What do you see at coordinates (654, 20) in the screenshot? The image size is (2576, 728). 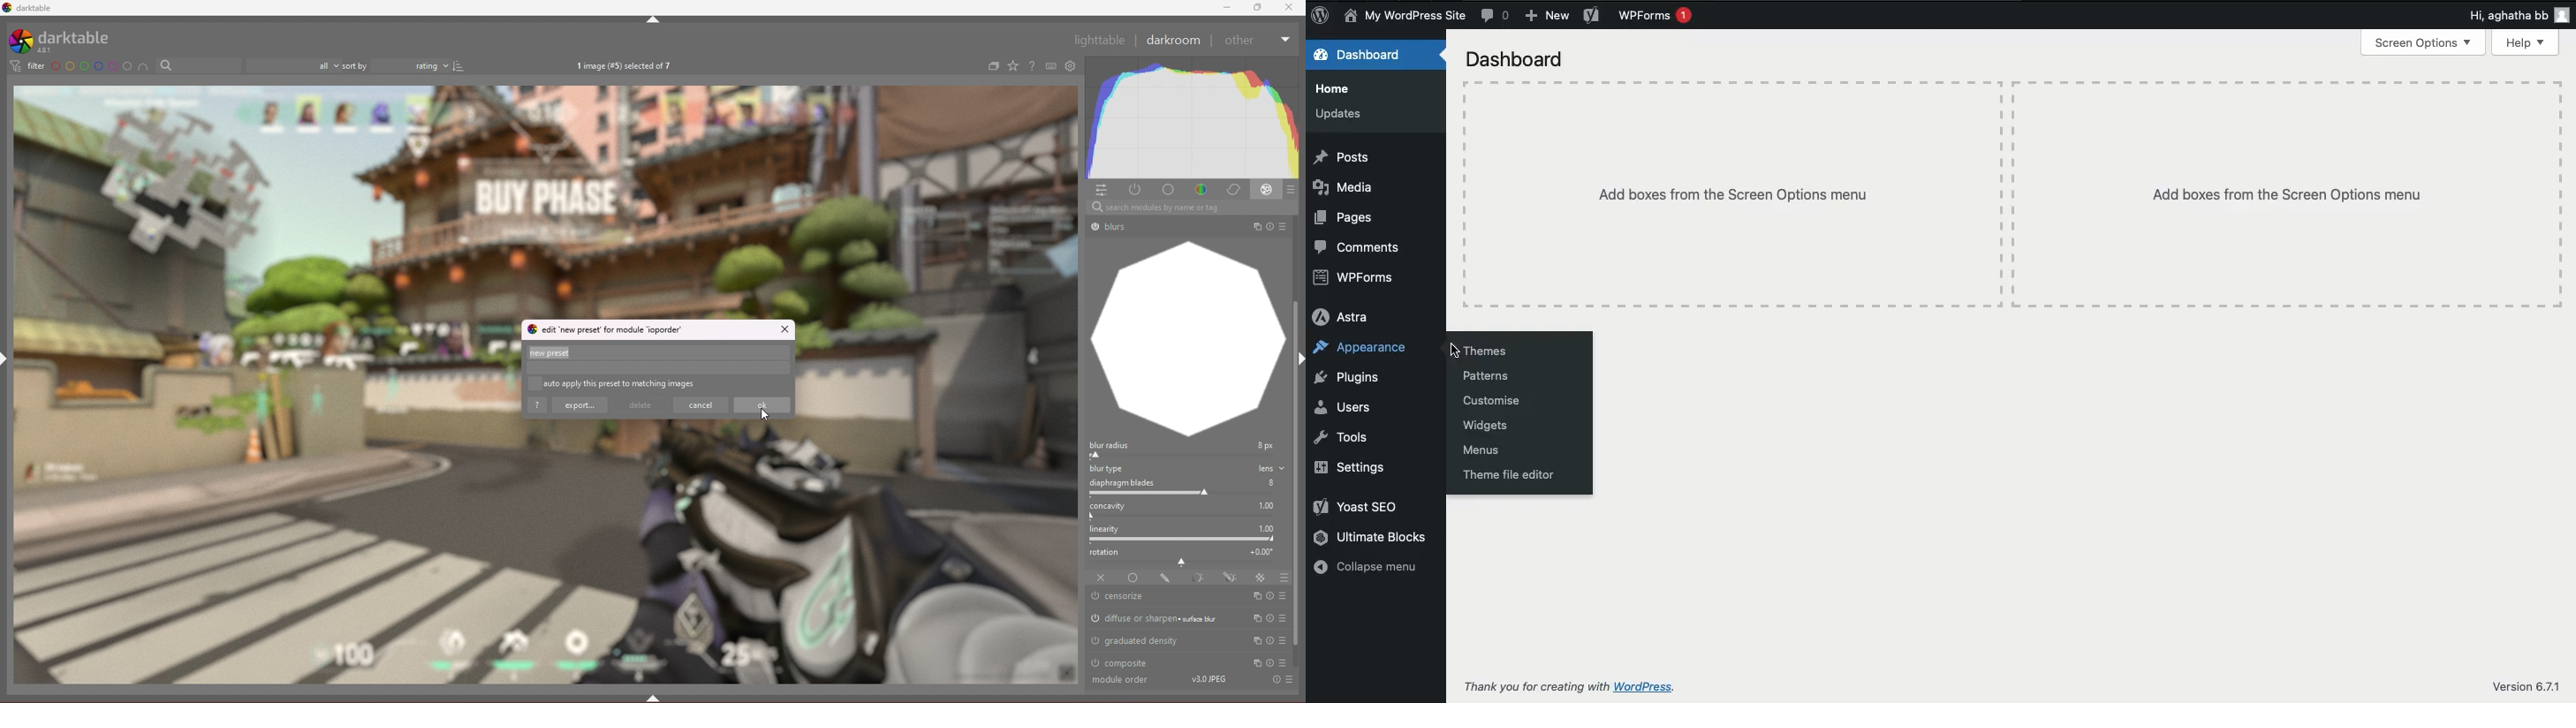 I see `hide` at bounding box center [654, 20].